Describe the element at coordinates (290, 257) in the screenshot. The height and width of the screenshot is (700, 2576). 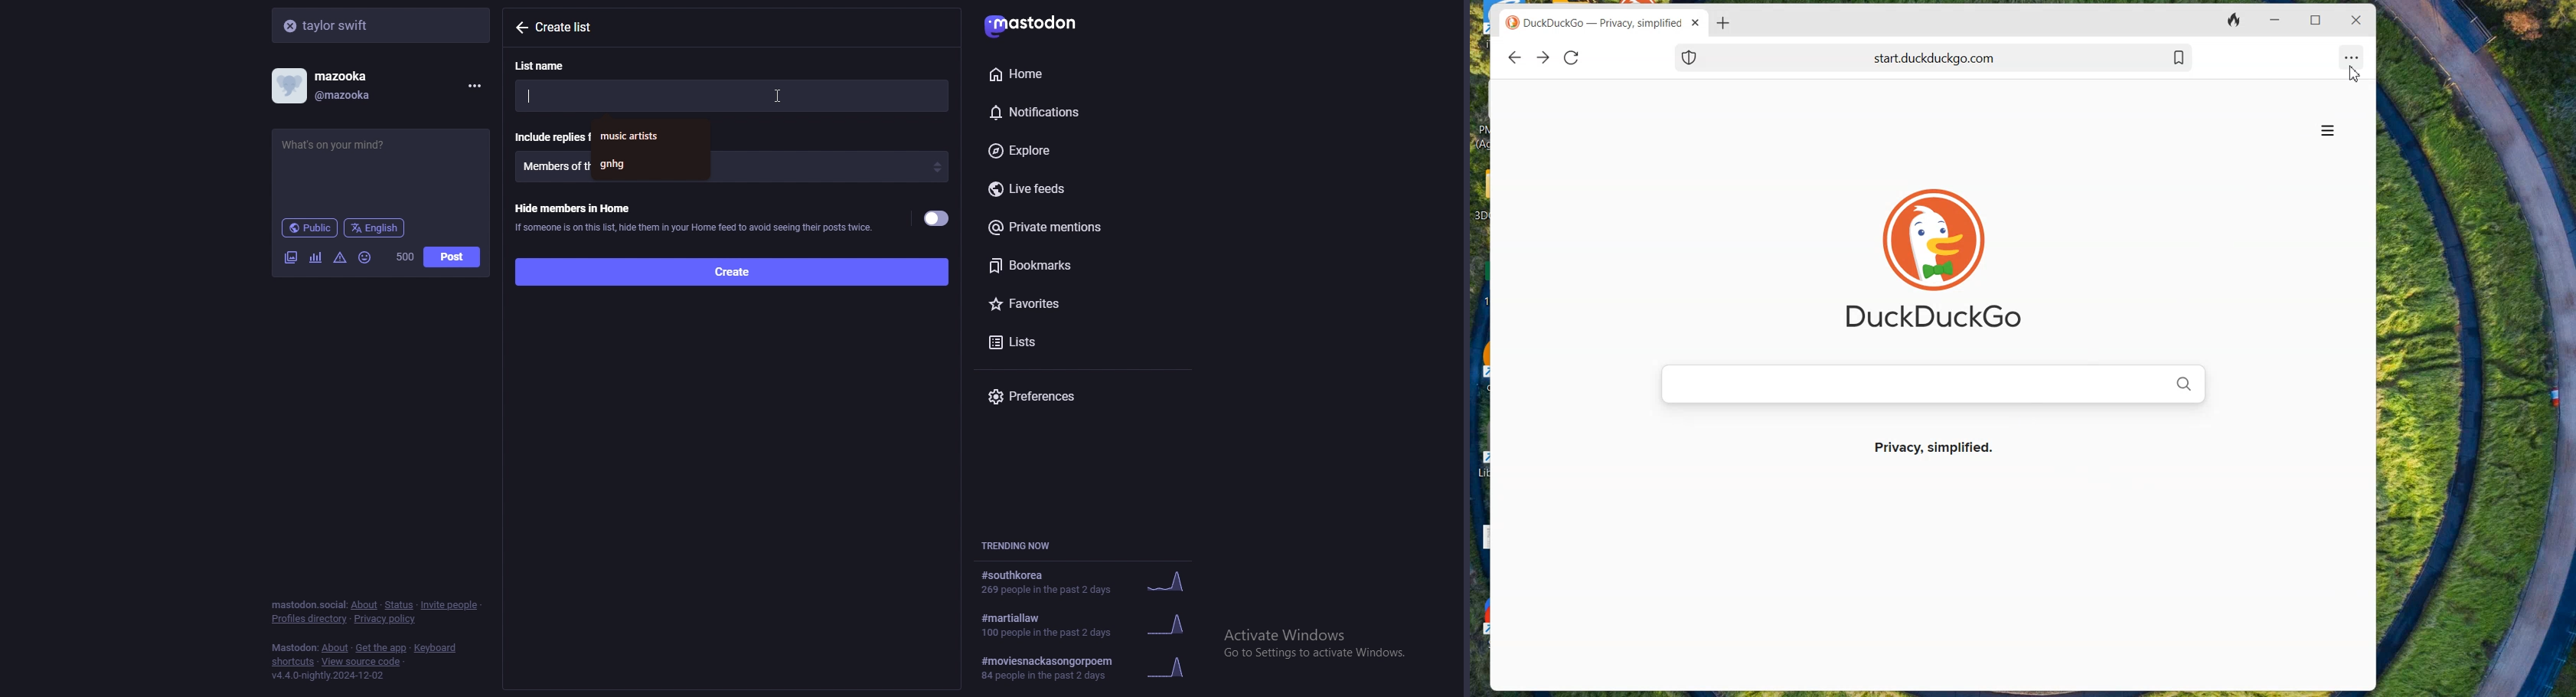
I see `image` at that location.